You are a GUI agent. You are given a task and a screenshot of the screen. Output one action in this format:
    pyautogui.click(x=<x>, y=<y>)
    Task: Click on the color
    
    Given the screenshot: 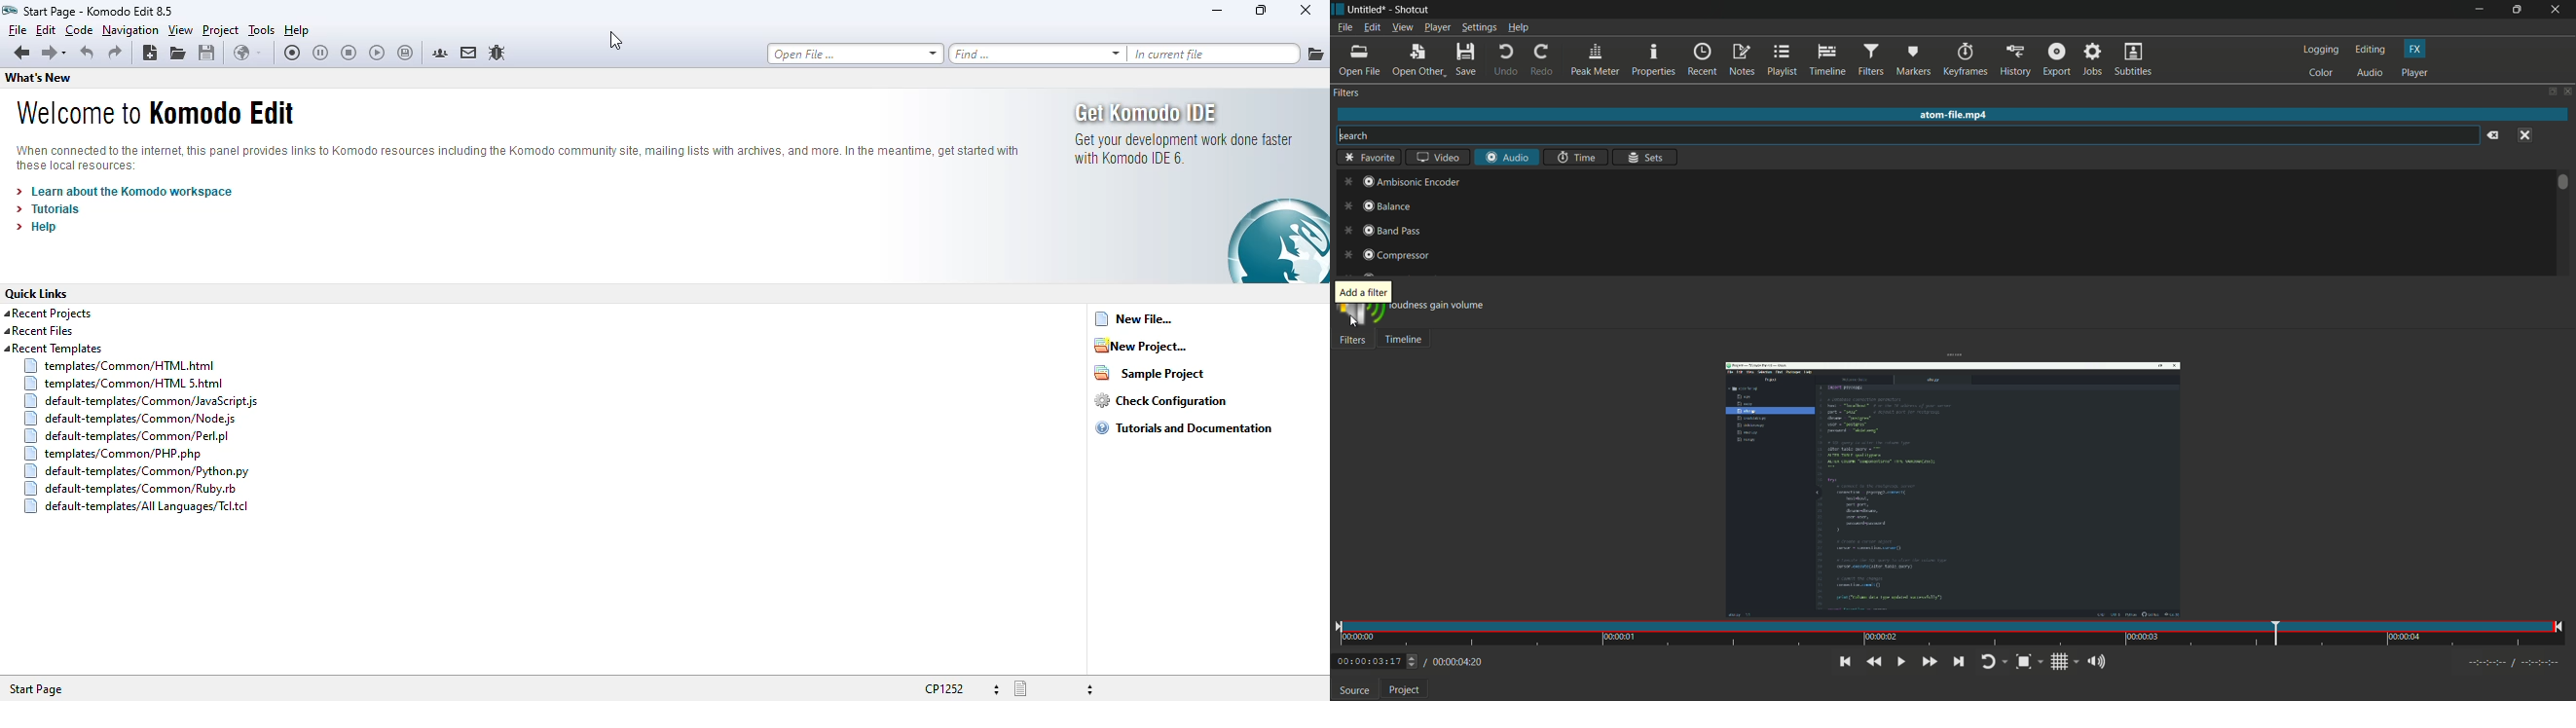 What is the action you would take?
    pyautogui.click(x=2321, y=74)
    